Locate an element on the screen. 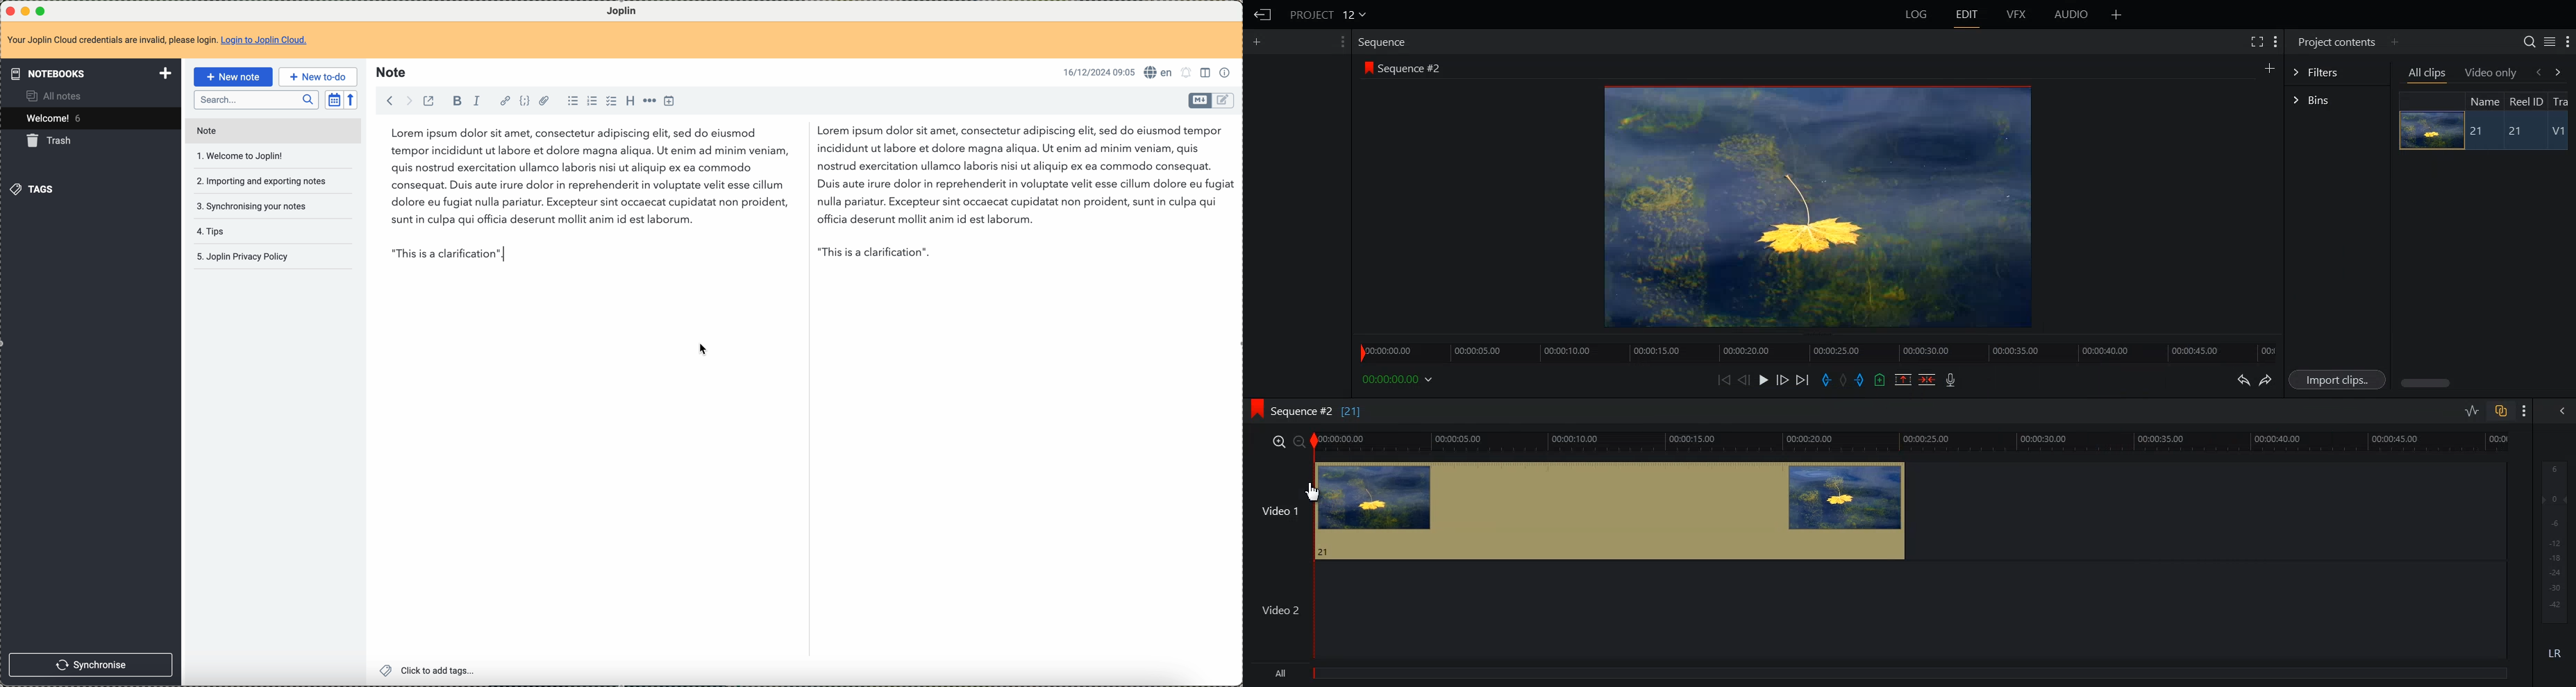 The width and height of the screenshot is (2576, 700). synchronising your notes is located at coordinates (252, 207).